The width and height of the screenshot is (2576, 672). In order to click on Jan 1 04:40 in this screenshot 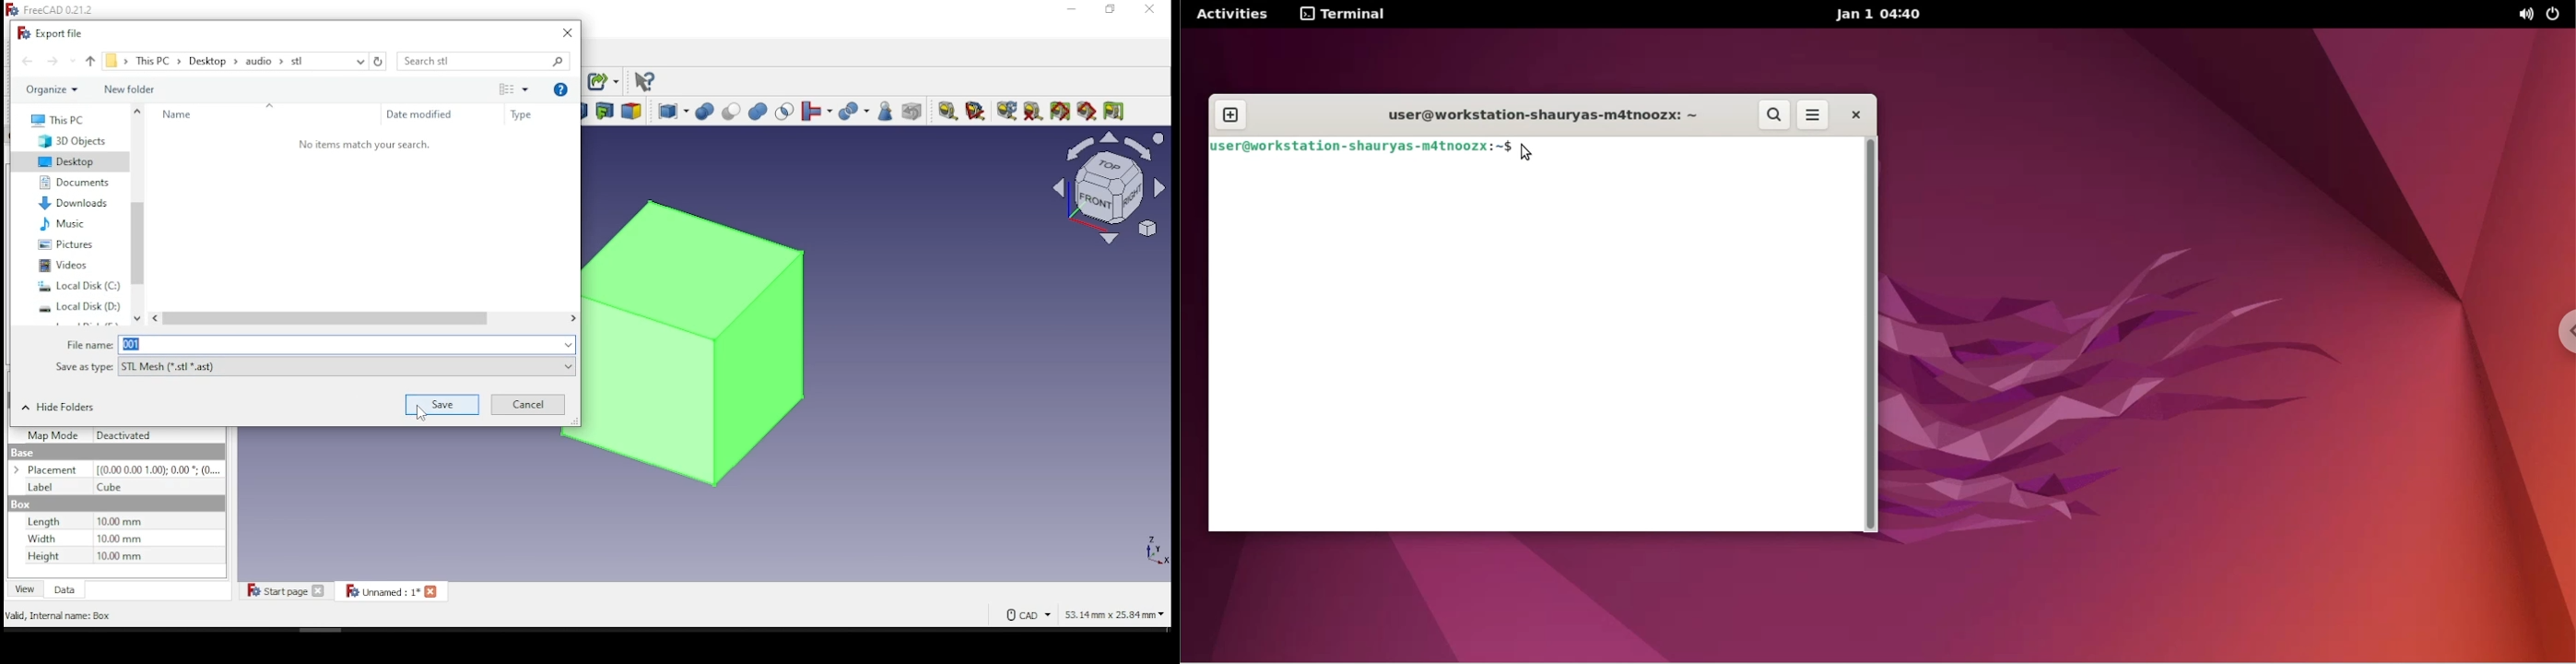, I will do `click(1881, 15)`.